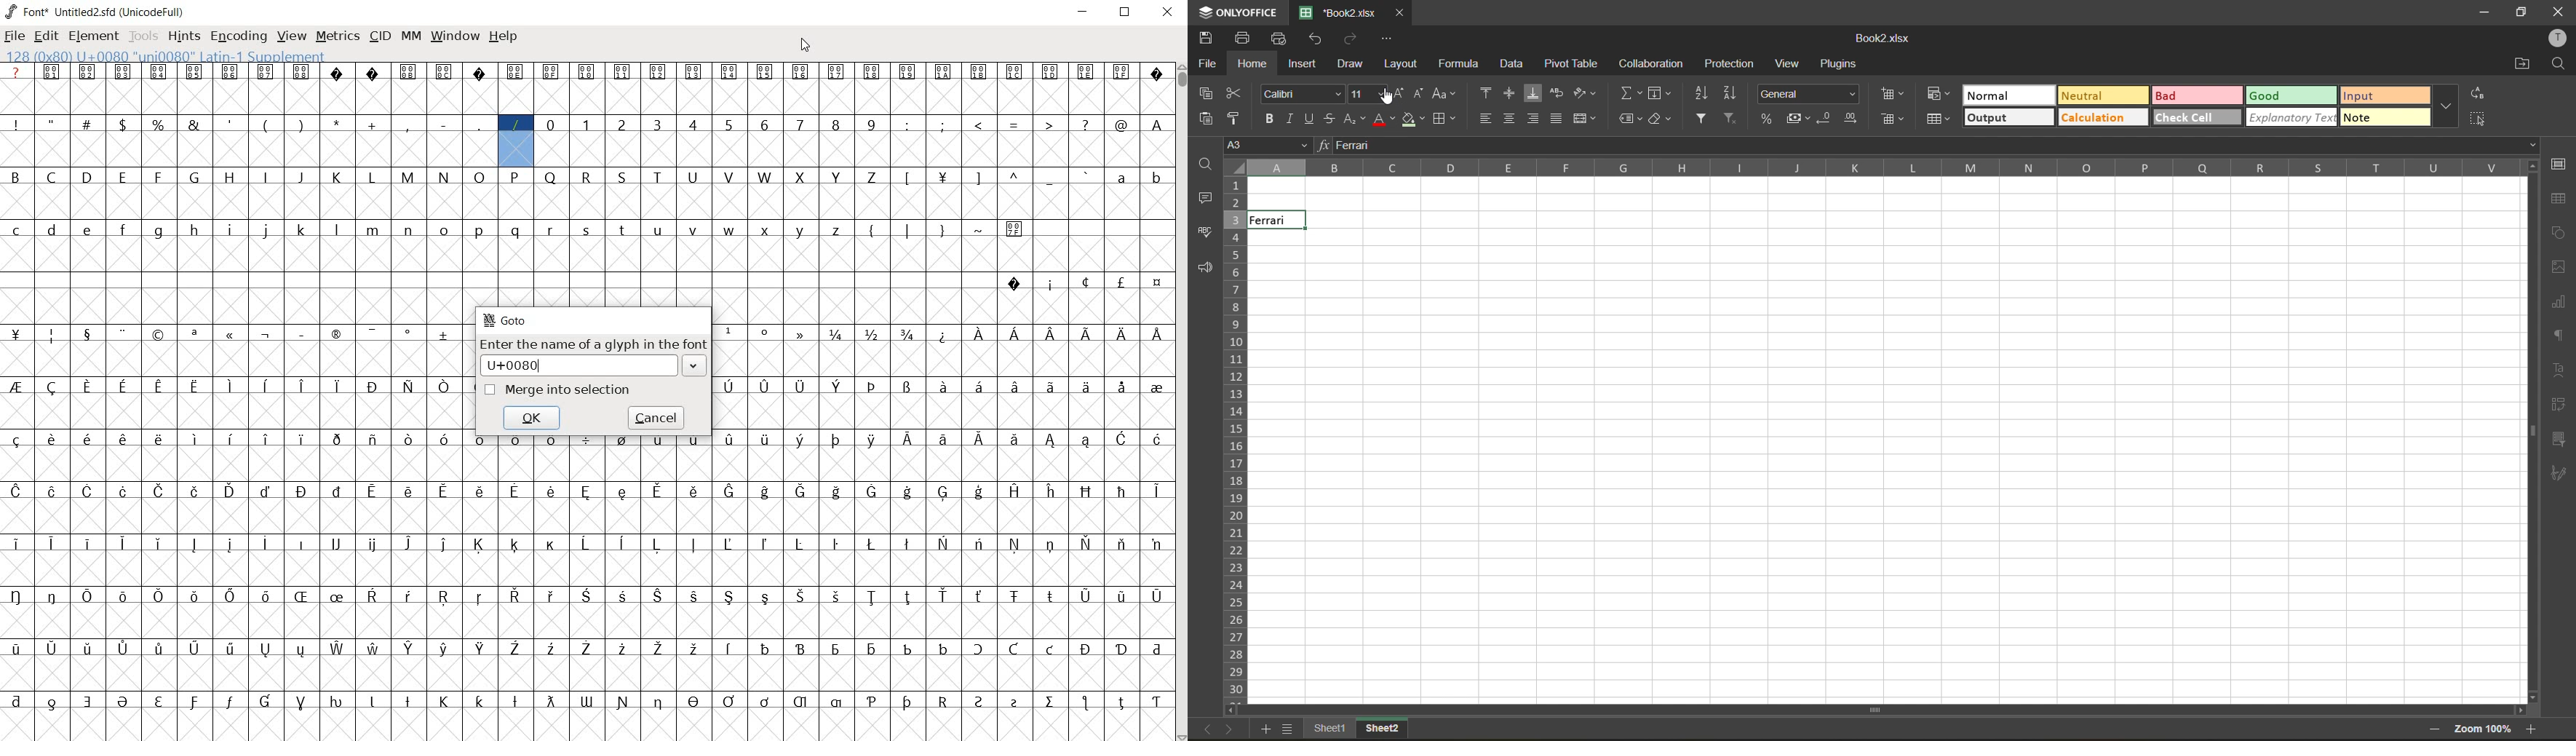  Describe the element at coordinates (1084, 11) in the screenshot. I see `MINIMIZE` at that location.